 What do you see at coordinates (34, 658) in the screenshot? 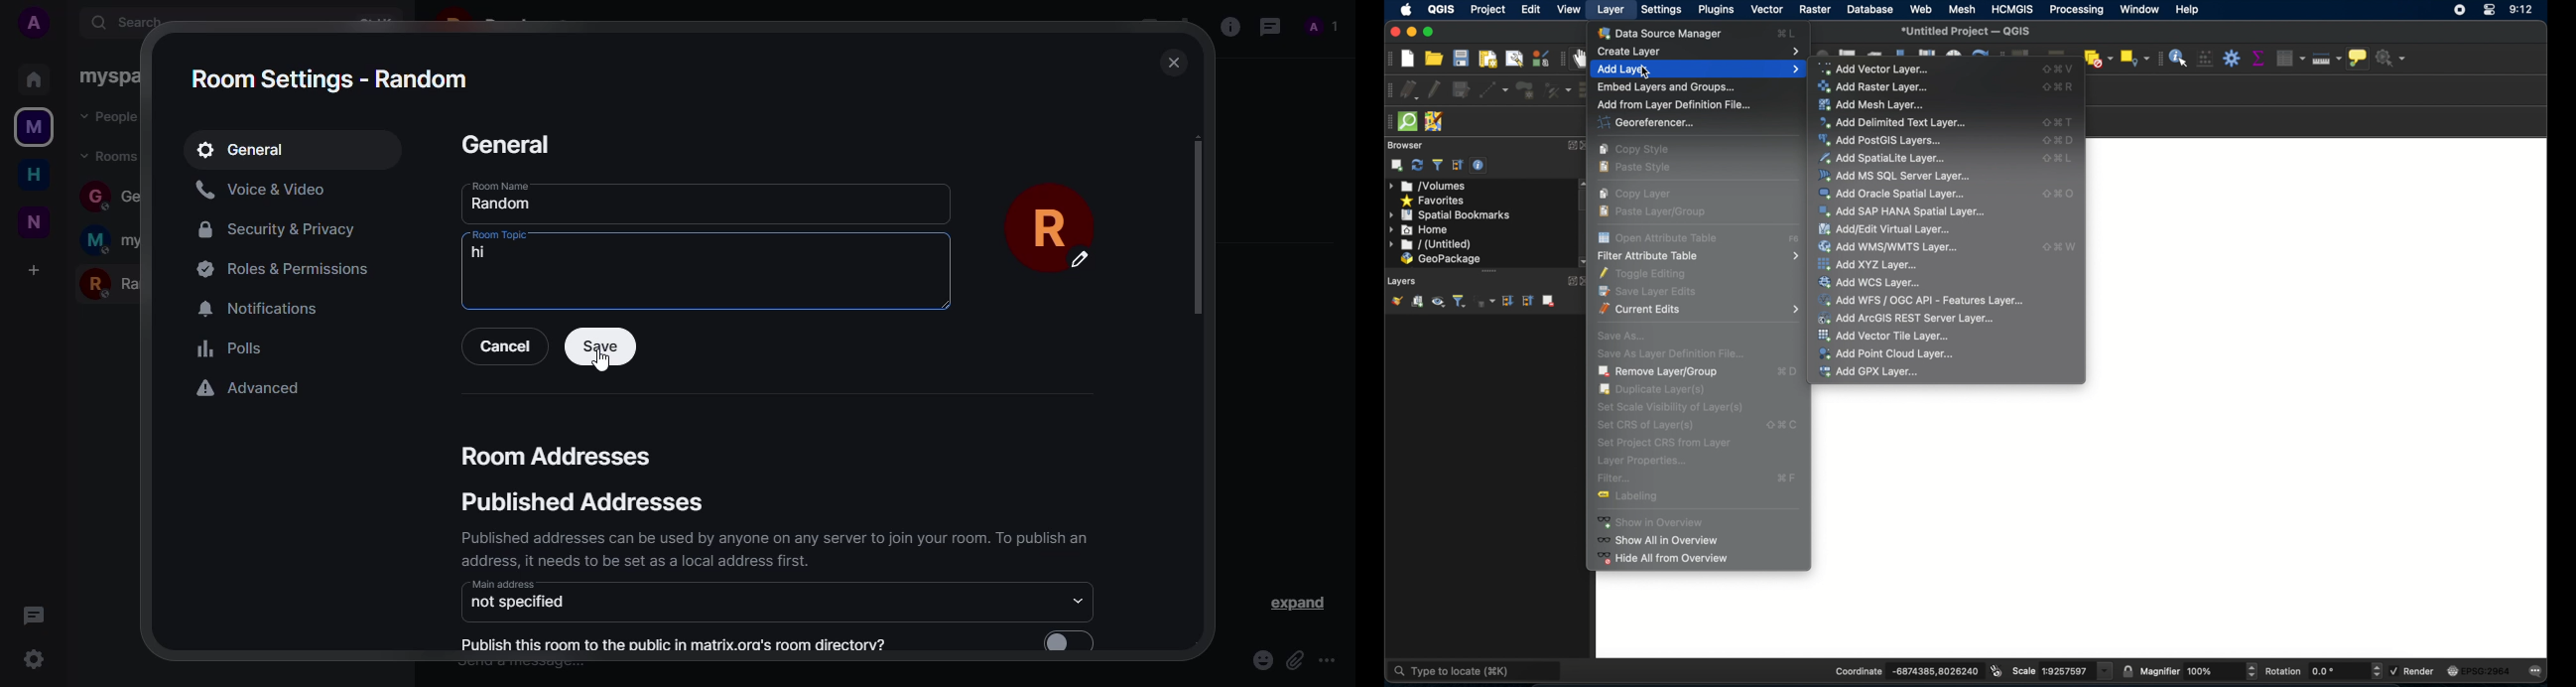
I see `settings` at bounding box center [34, 658].